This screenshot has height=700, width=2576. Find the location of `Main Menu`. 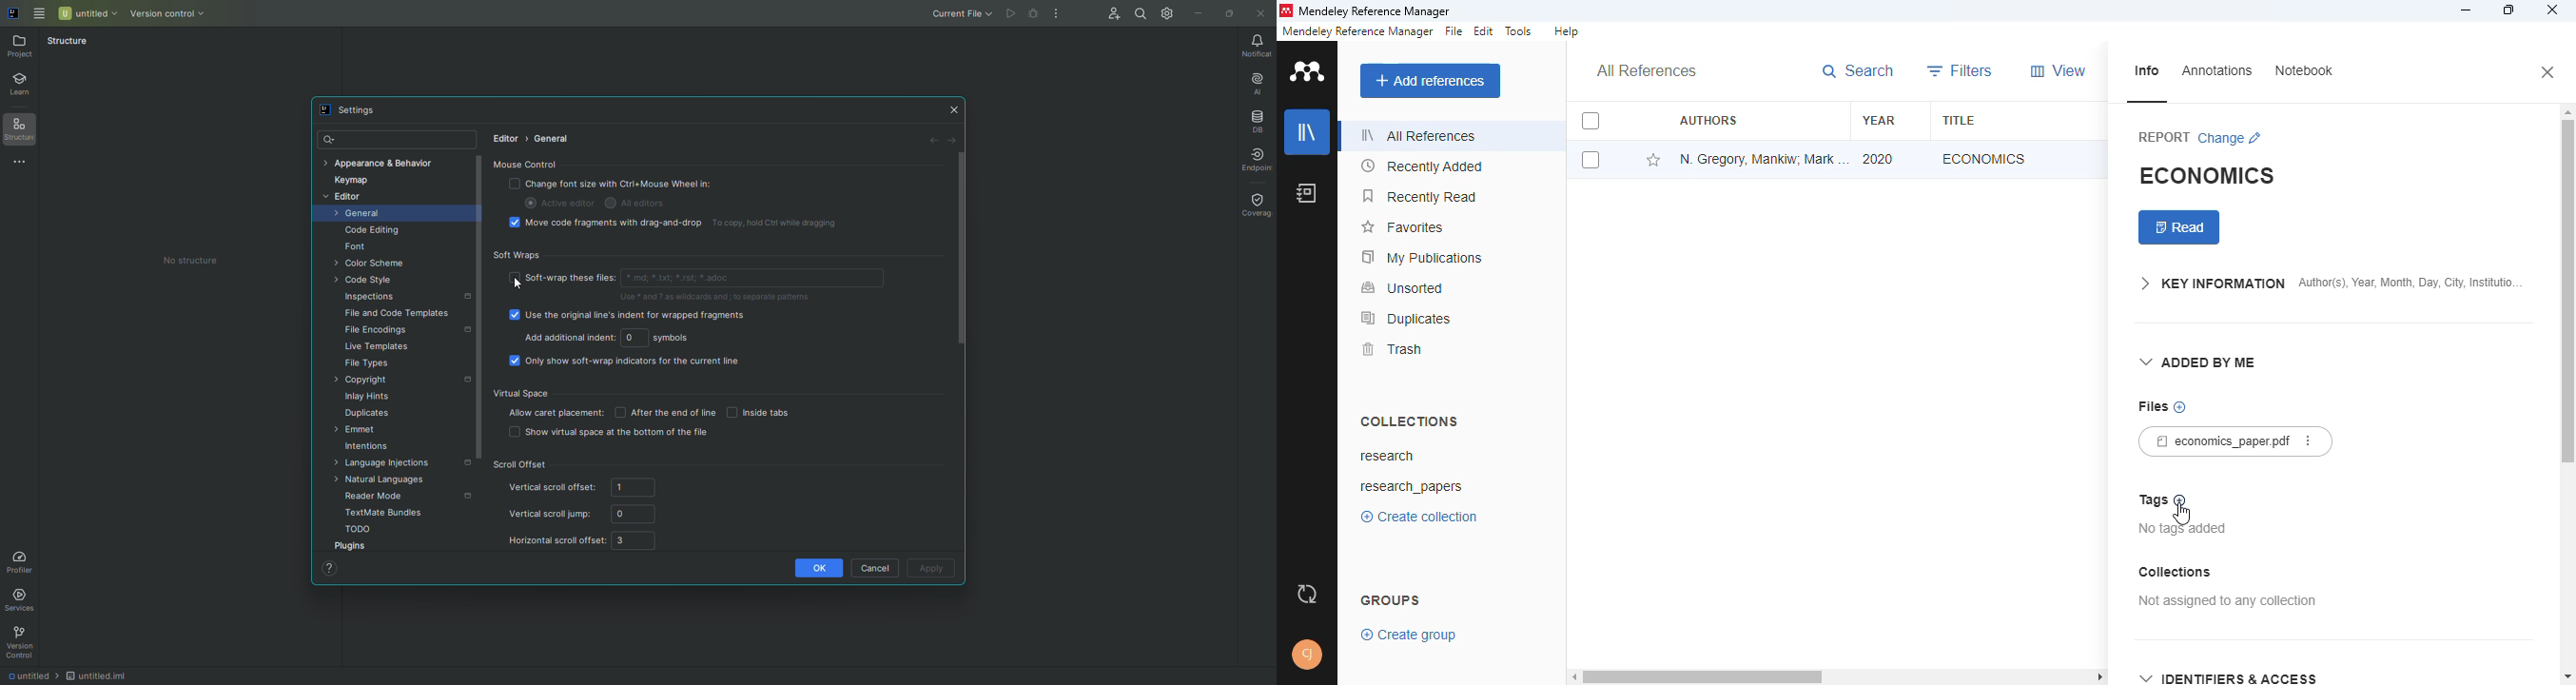

Main Menu is located at coordinates (41, 15).